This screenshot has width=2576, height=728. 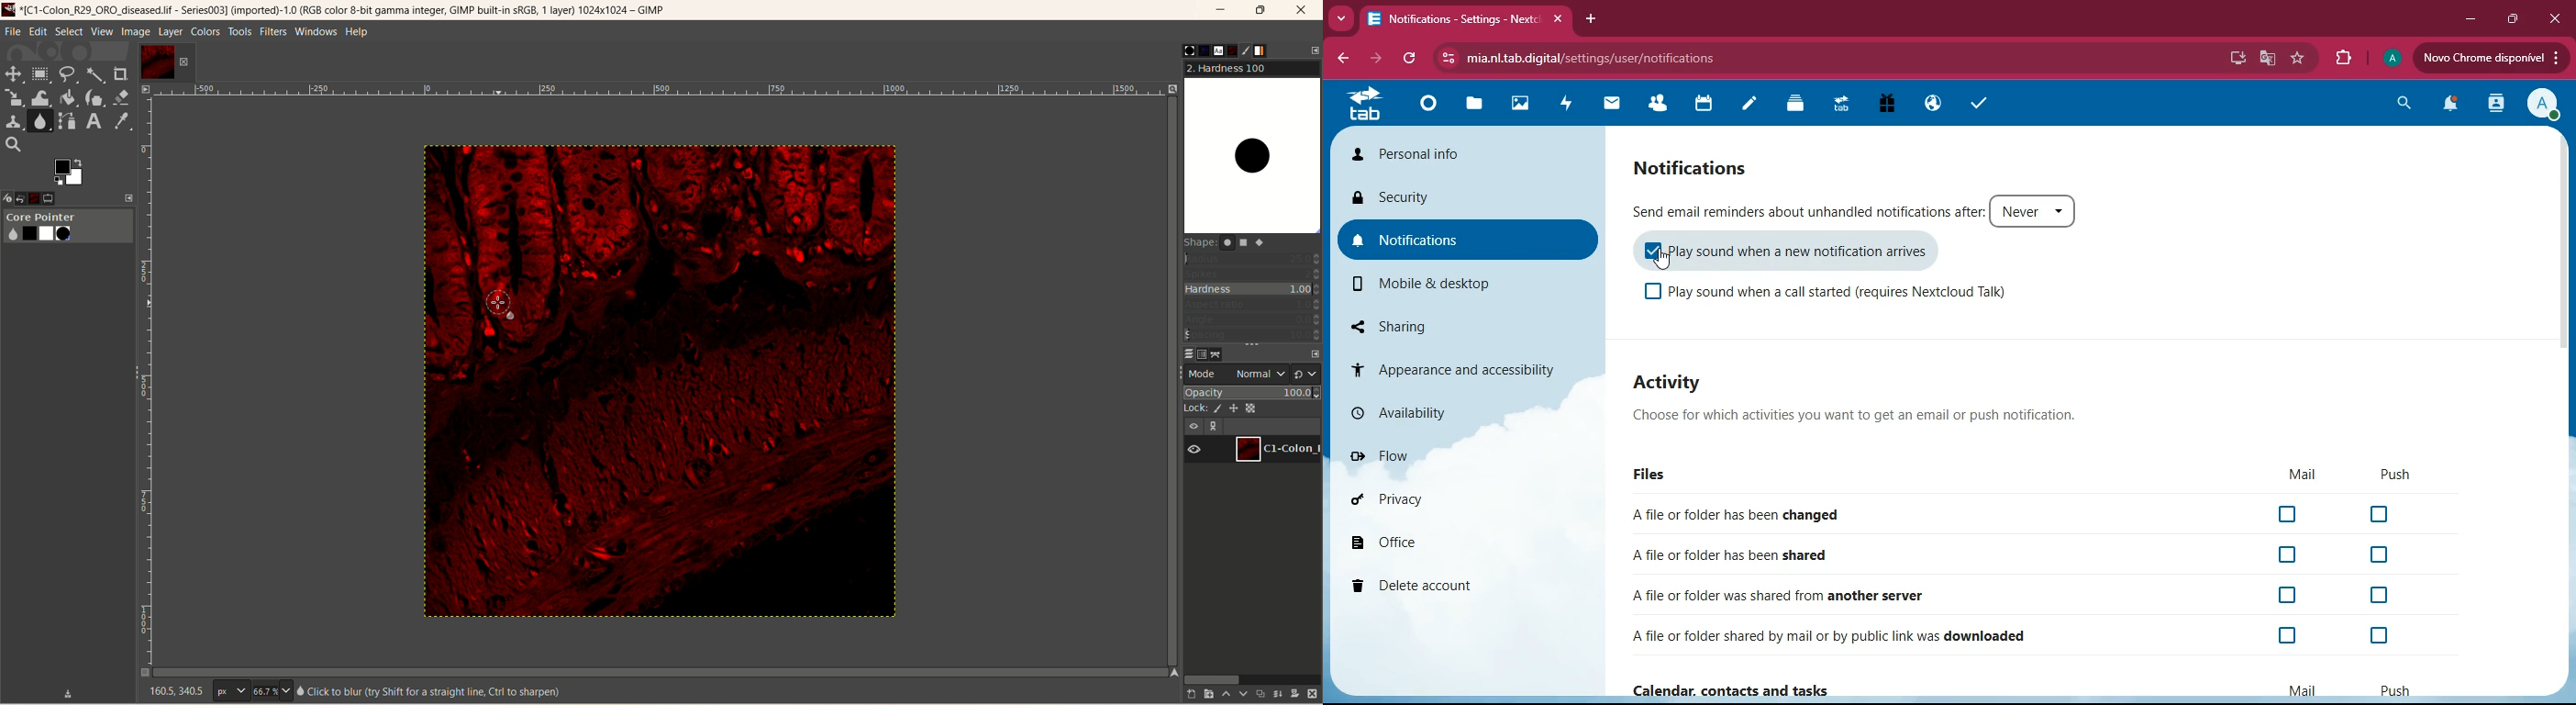 What do you see at coordinates (40, 73) in the screenshot?
I see `rectangle select tool` at bounding box center [40, 73].